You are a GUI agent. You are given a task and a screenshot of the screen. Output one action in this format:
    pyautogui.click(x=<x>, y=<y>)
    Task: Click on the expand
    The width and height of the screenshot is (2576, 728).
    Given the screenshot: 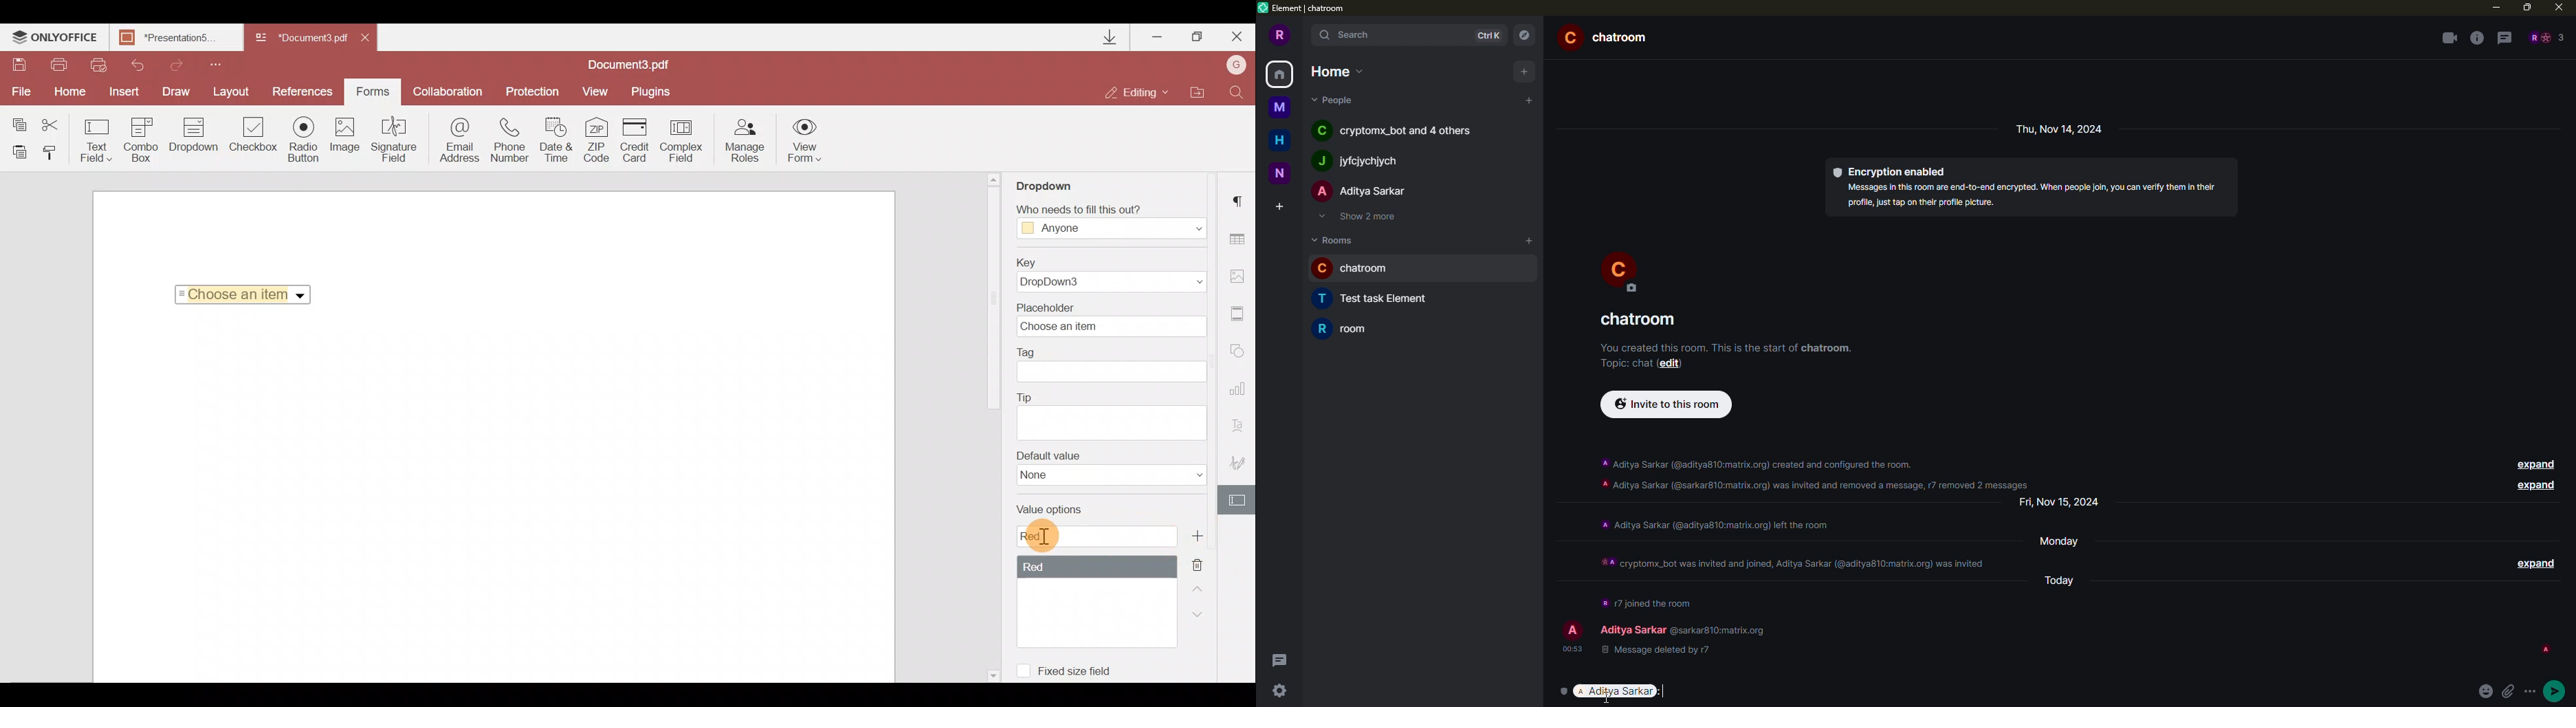 What is the action you would take?
    pyautogui.click(x=2533, y=486)
    